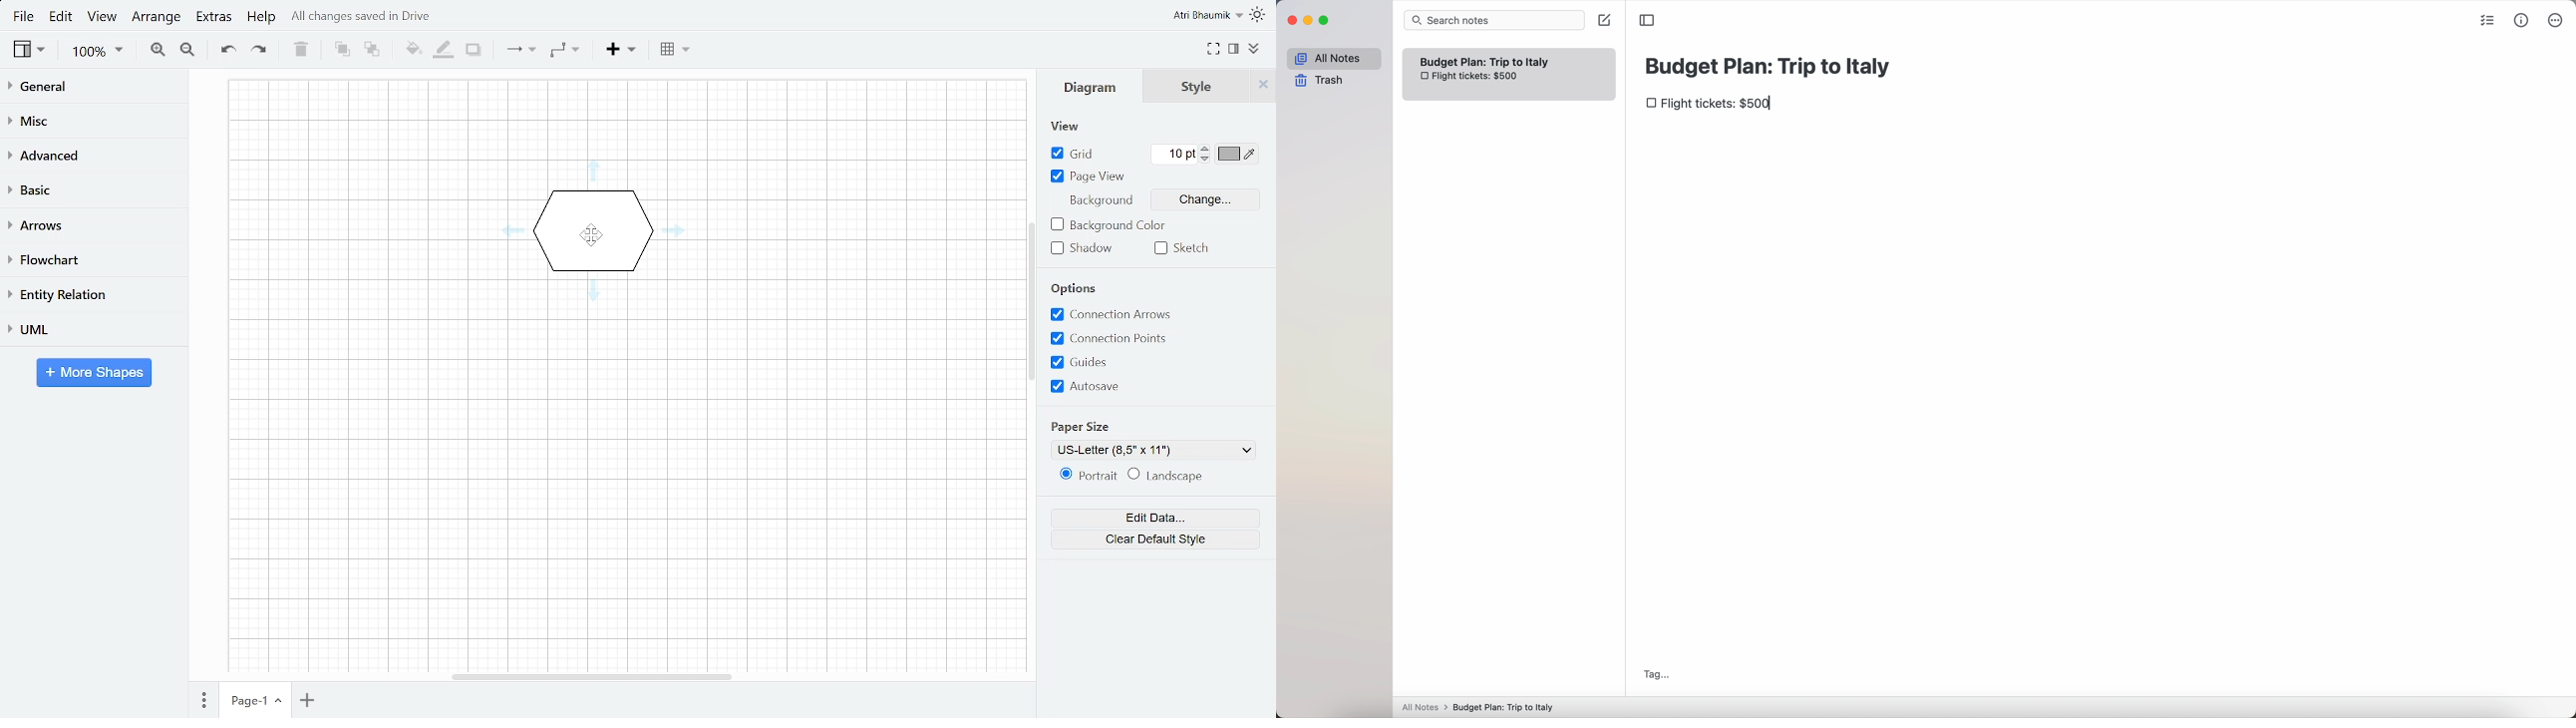 The width and height of the screenshot is (2576, 728). What do you see at coordinates (224, 52) in the screenshot?
I see `Undo` at bounding box center [224, 52].